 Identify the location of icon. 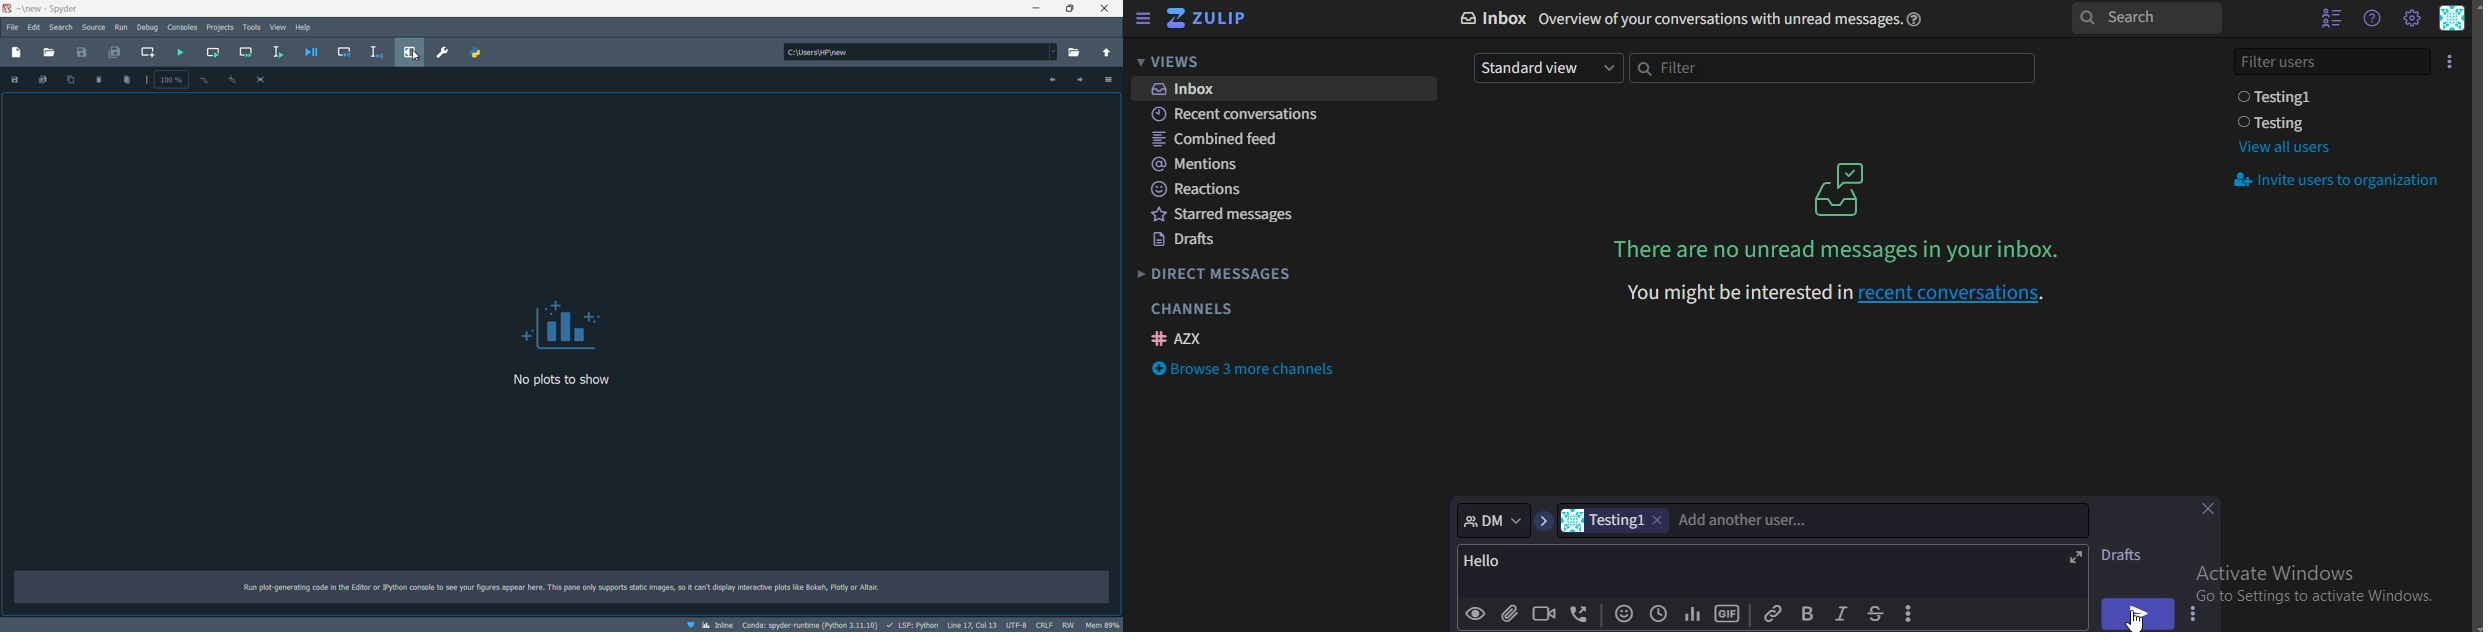
(2451, 60).